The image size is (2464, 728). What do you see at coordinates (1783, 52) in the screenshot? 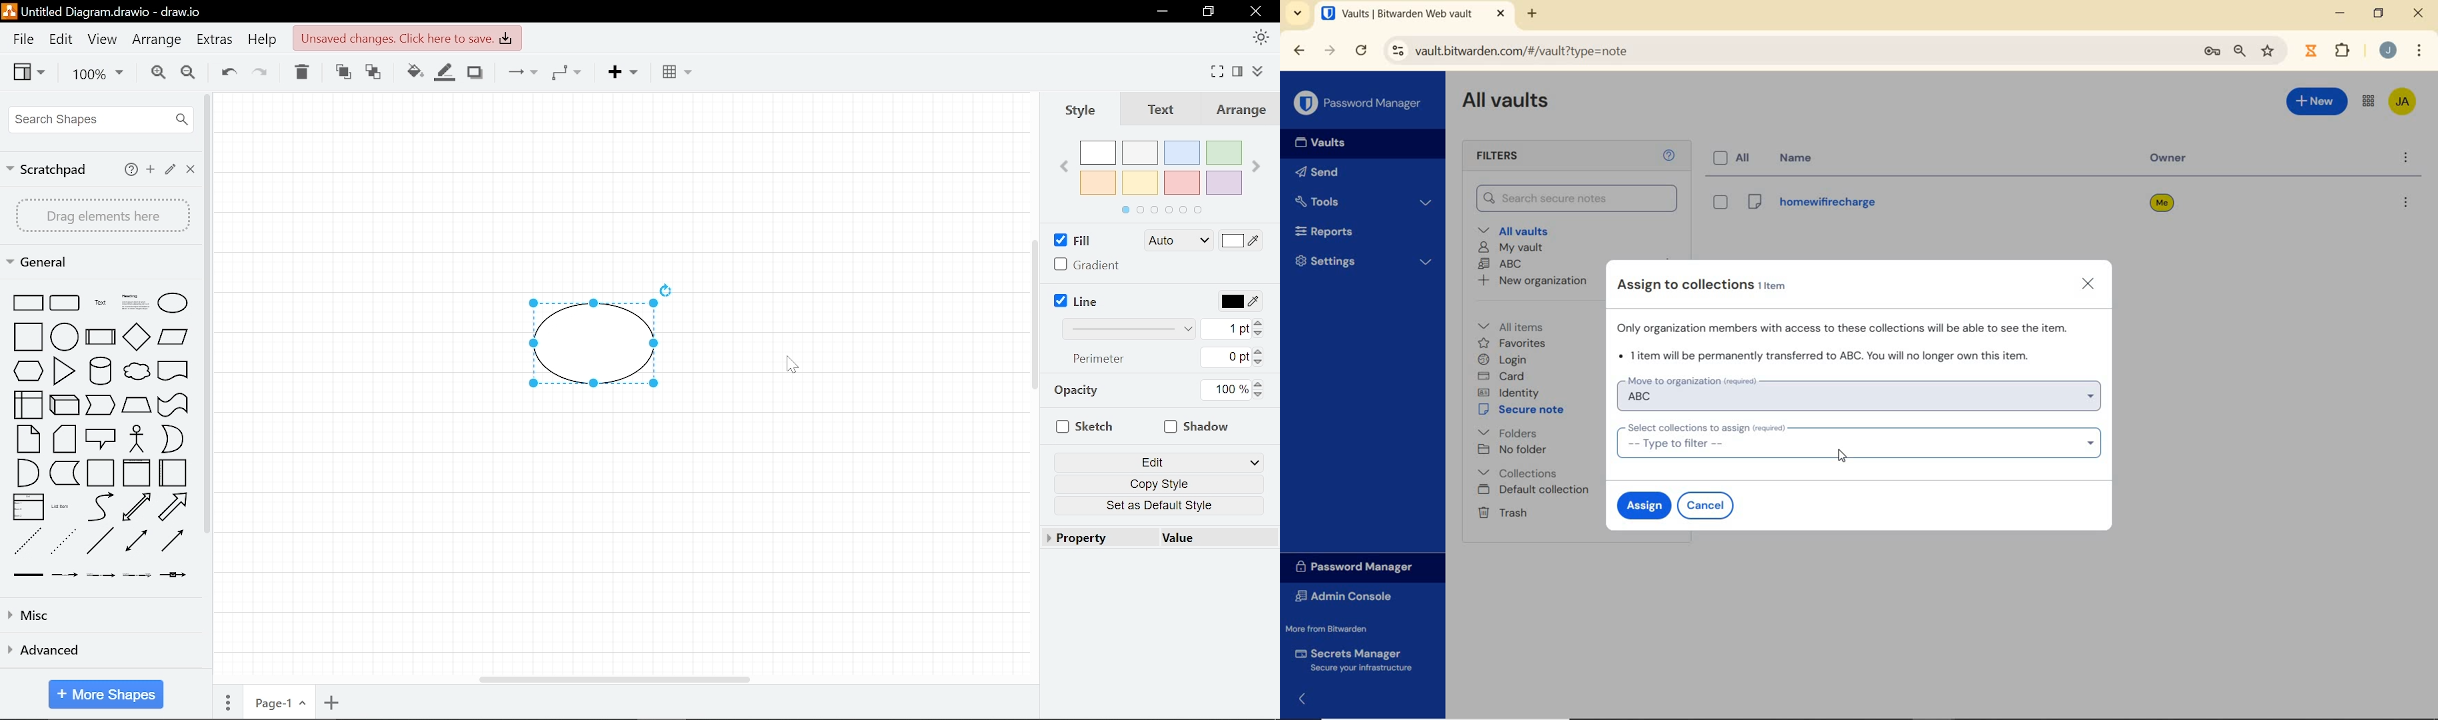
I see `address bar` at bounding box center [1783, 52].